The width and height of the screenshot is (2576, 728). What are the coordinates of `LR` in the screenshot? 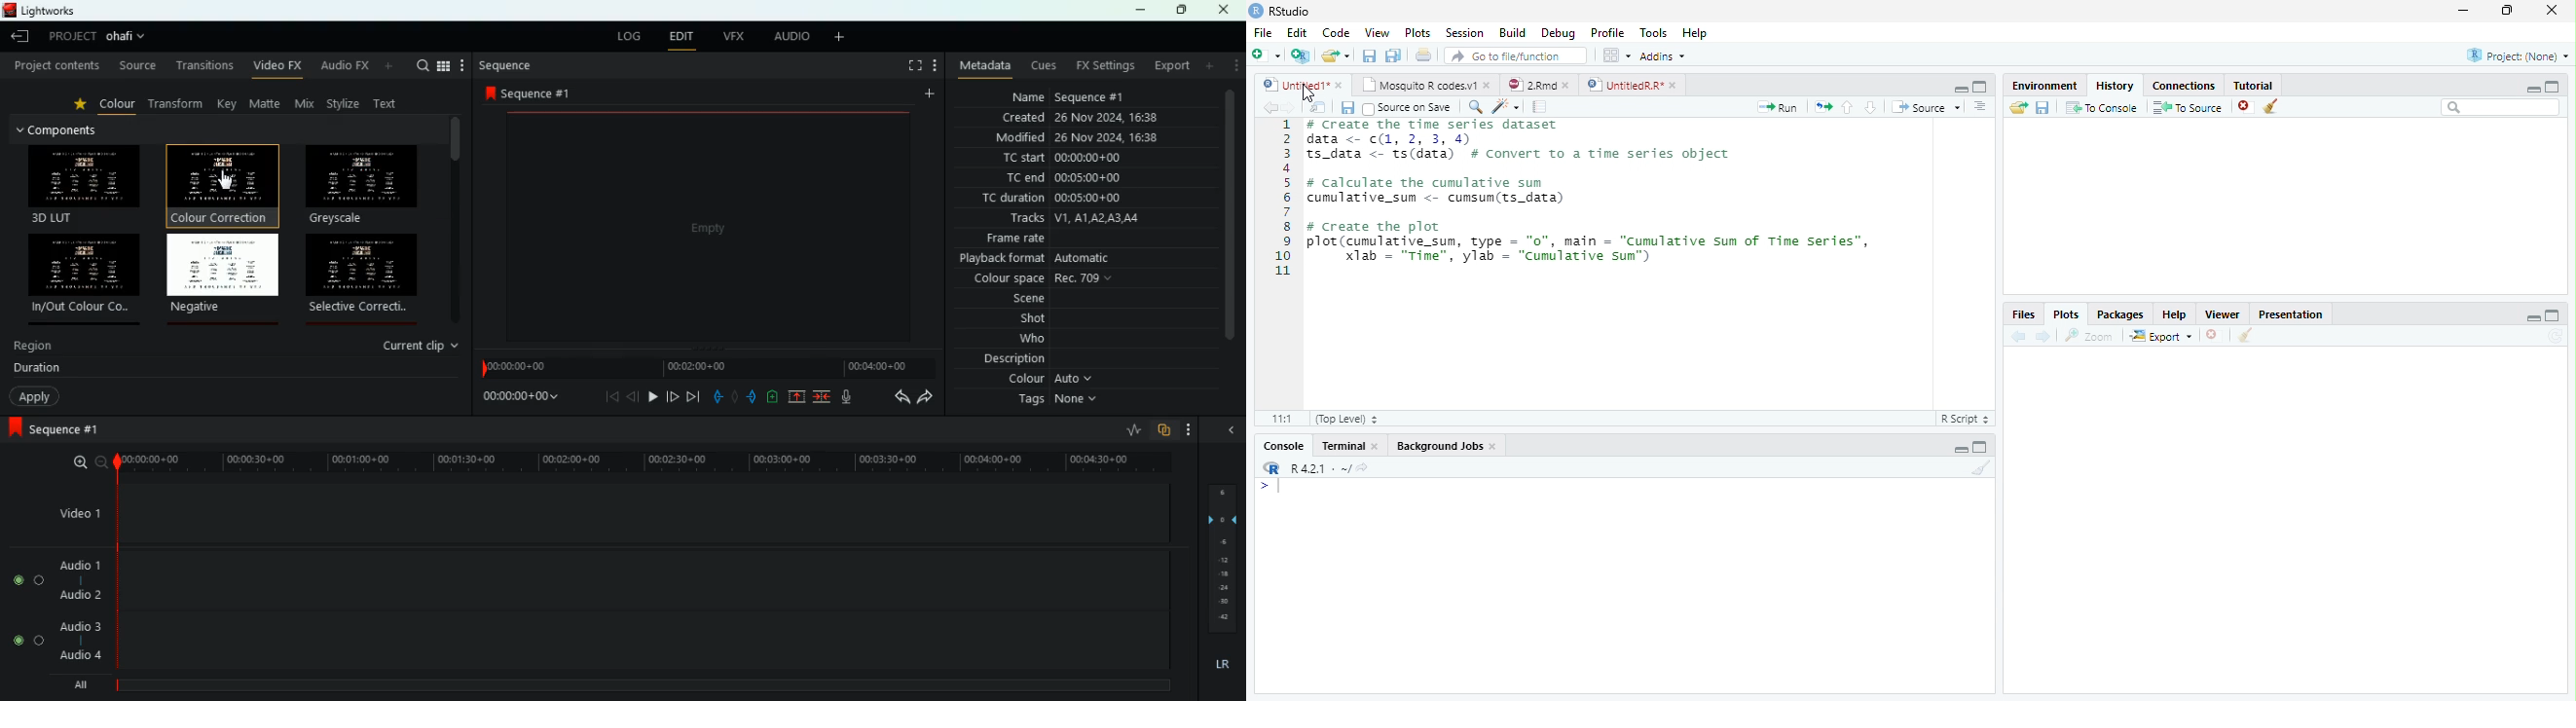 It's located at (1221, 665).